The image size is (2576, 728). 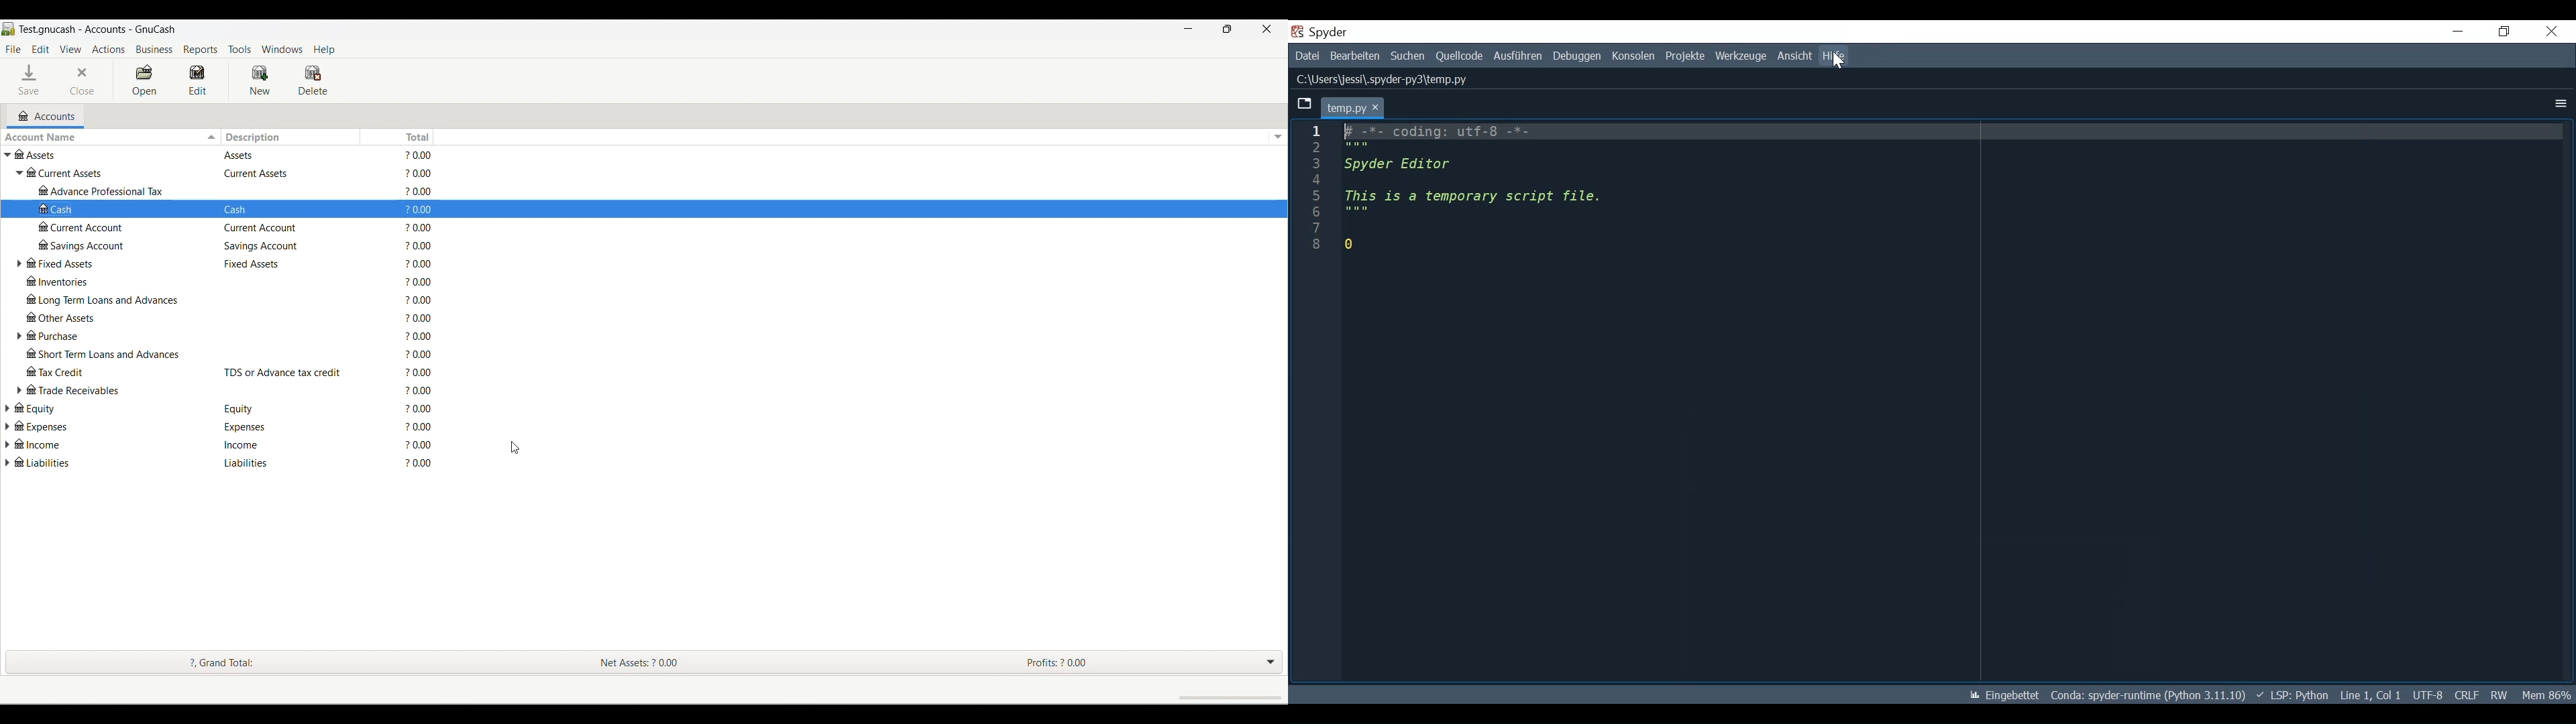 I want to click on File, so click(x=1307, y=56).